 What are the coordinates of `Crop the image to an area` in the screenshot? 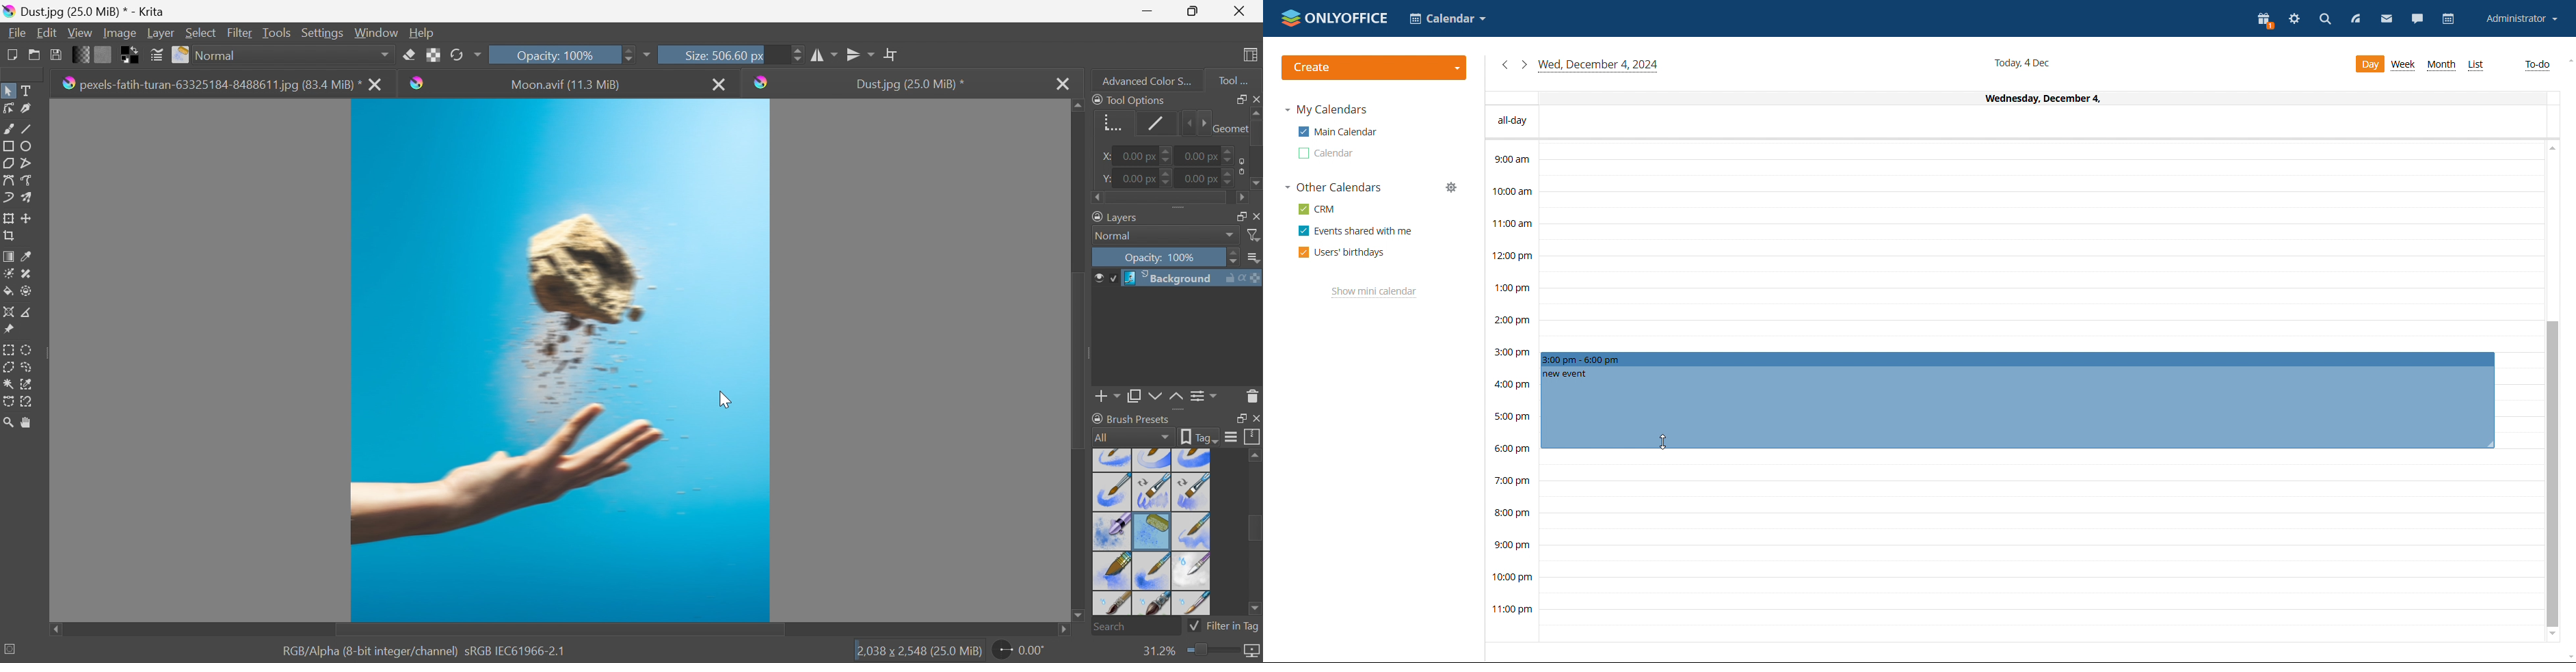 It's located at (11, 237).